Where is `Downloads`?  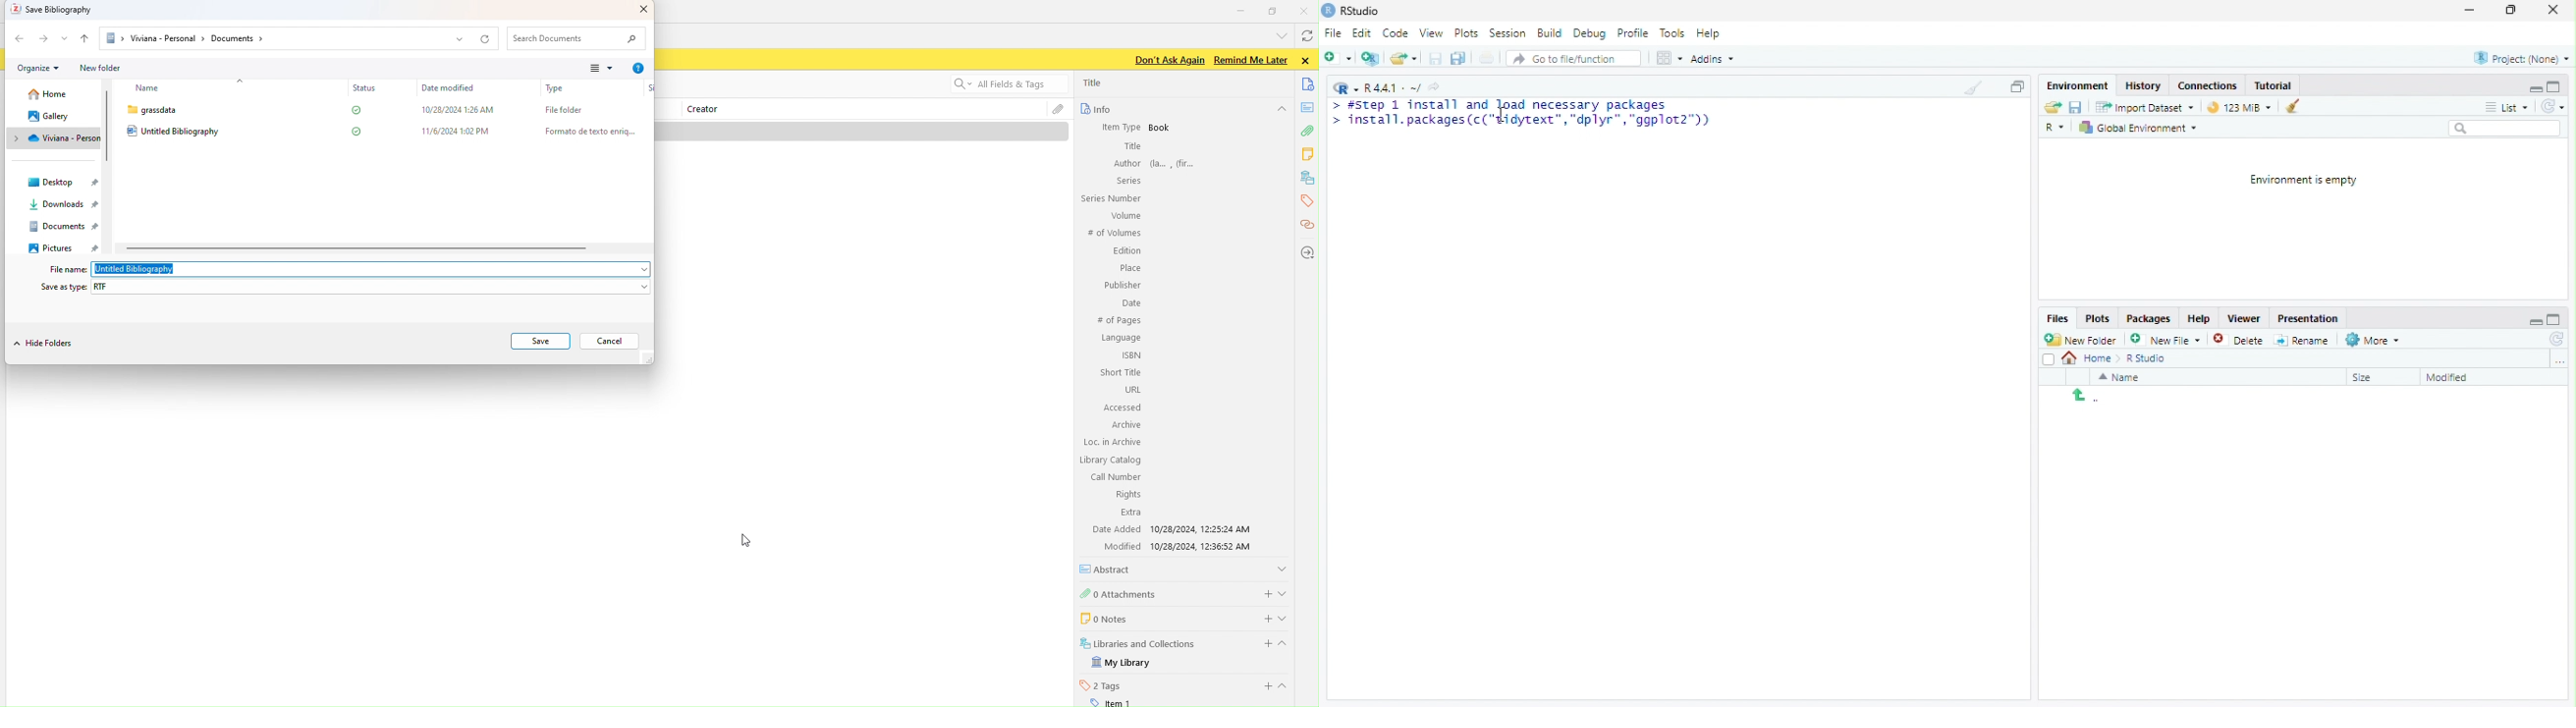 Downloads is located at coordinates (56, 207).